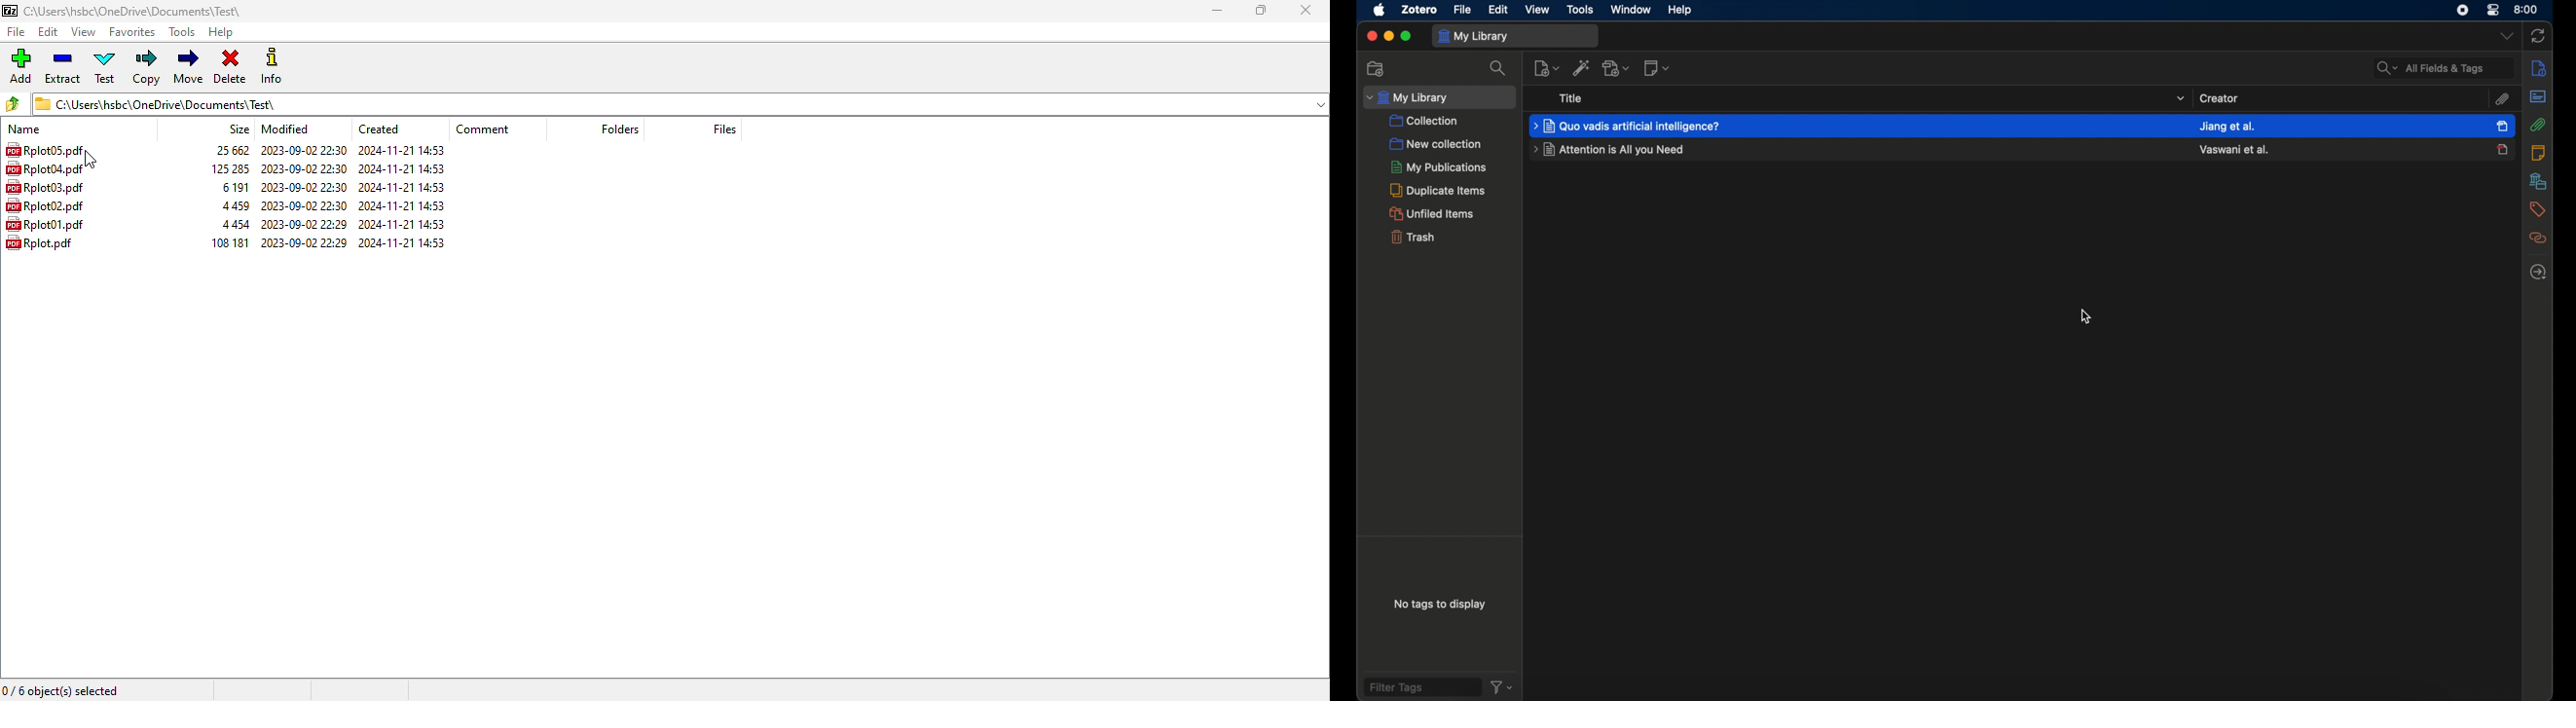  What do you see at coordinates (1435, 144) in the screenshot?
I see `new collection` at bounding box center [1435, 144].